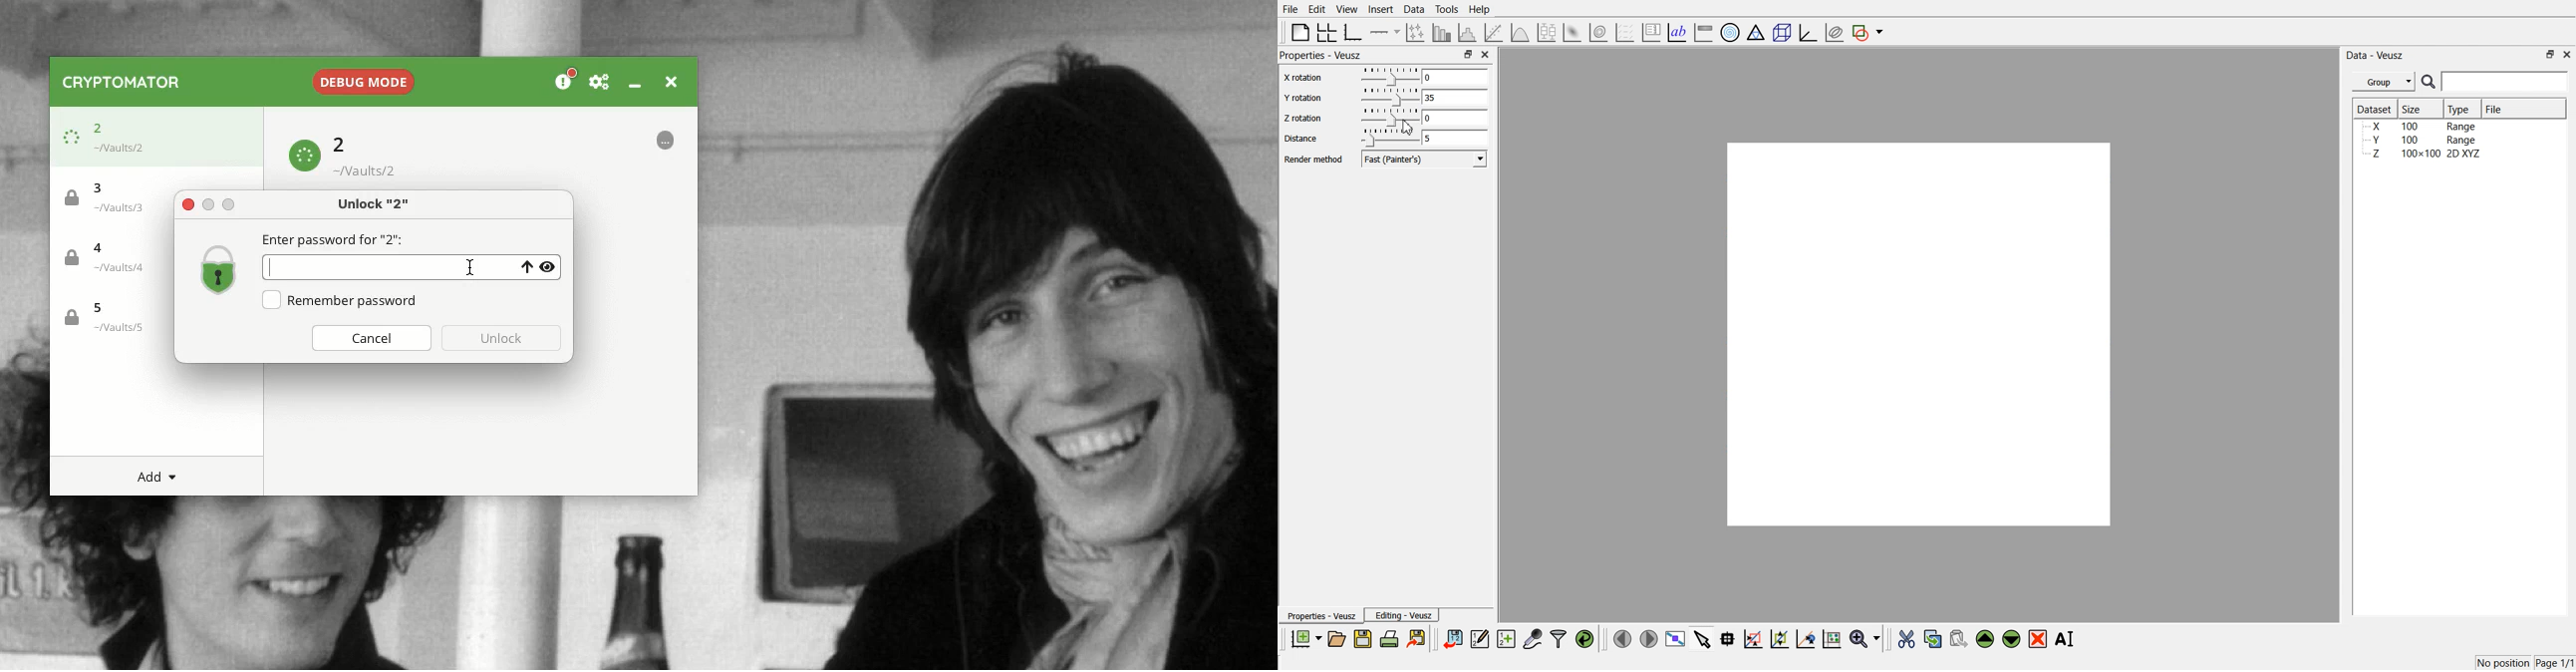 The height and width of the screenshot is (672, 2576). Describe the element at coordinates (634, 85) in the screenshot. I see `Minimize` at that location.